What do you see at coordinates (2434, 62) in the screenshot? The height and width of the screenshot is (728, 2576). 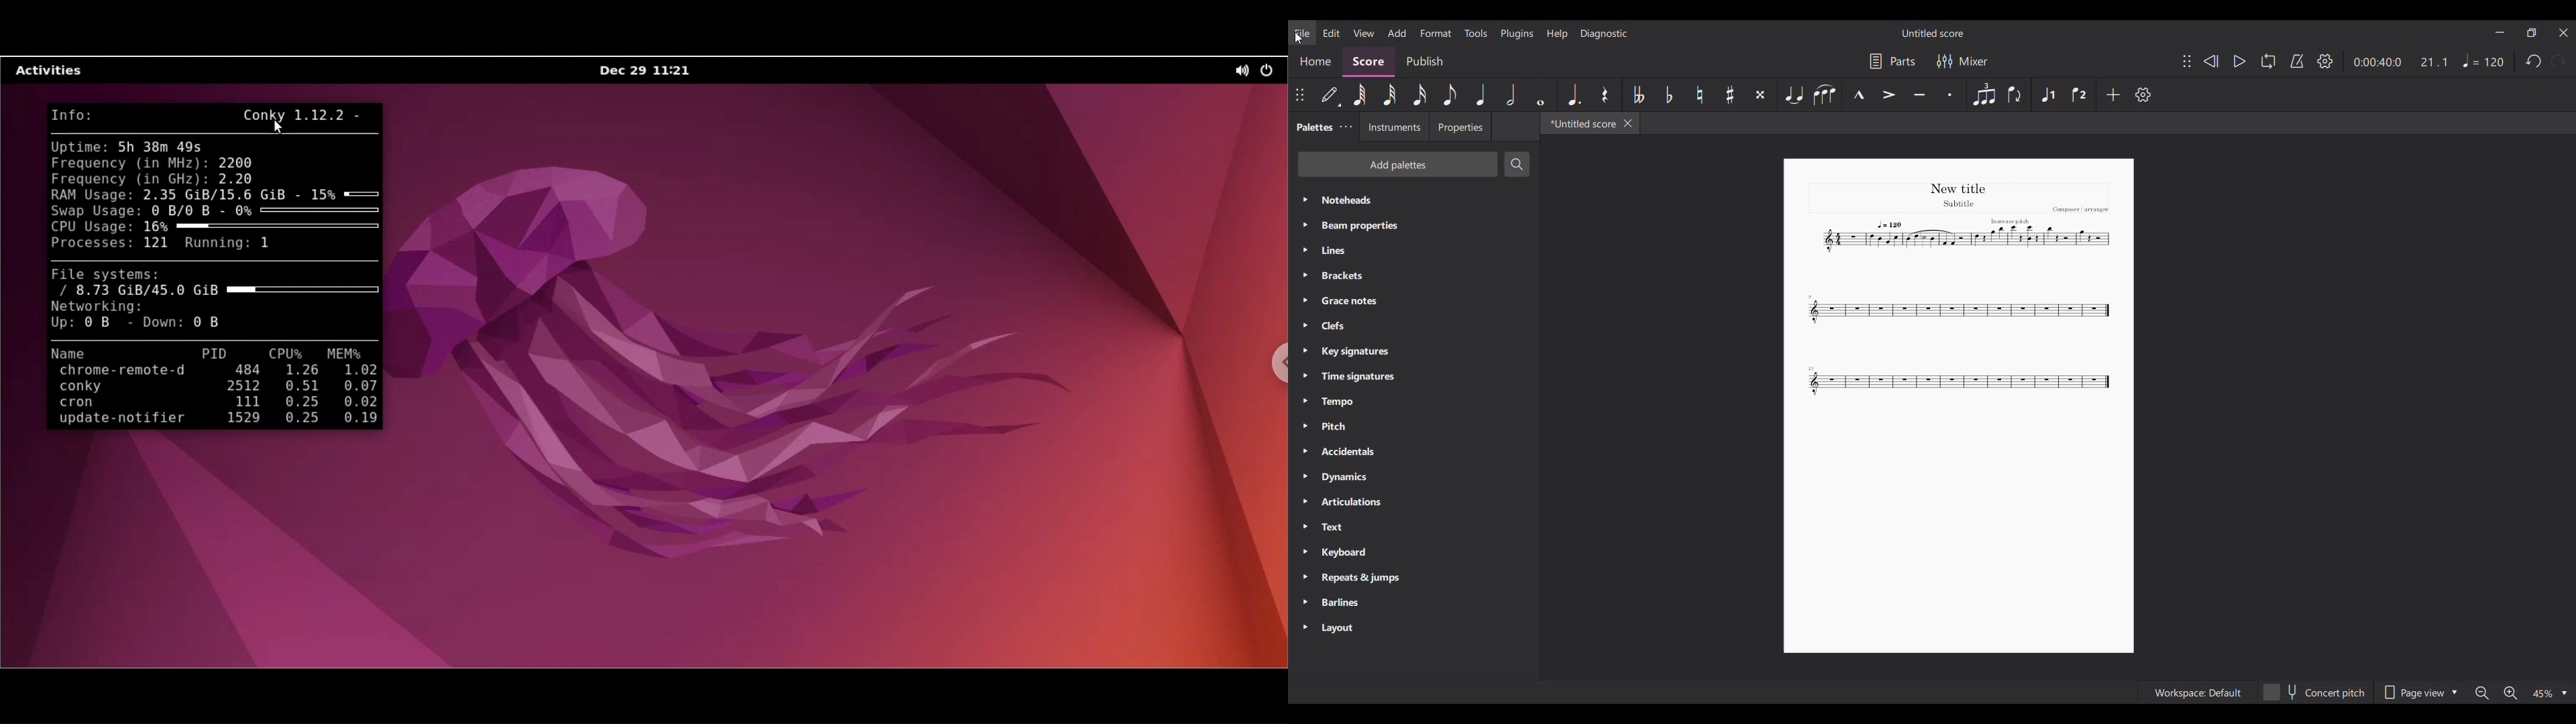 I see `Current ratio` at bounding box center [2434, 62].